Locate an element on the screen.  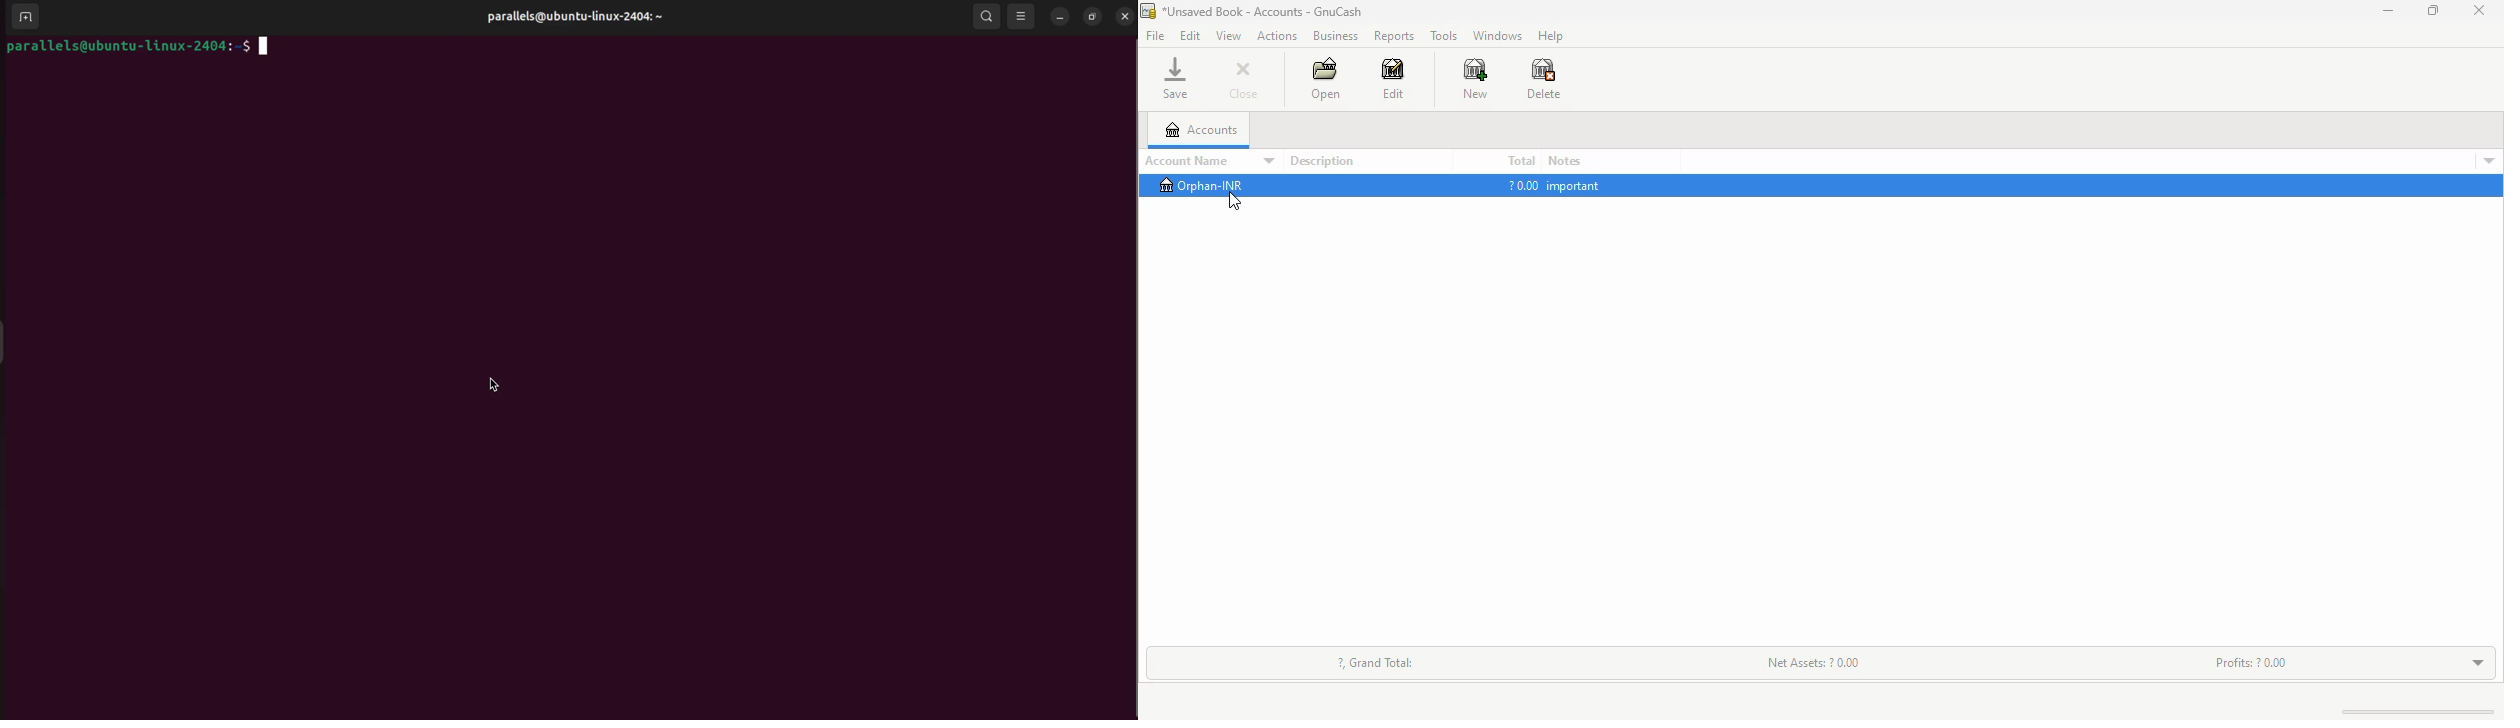
total is located at coordinates (1522, 161).